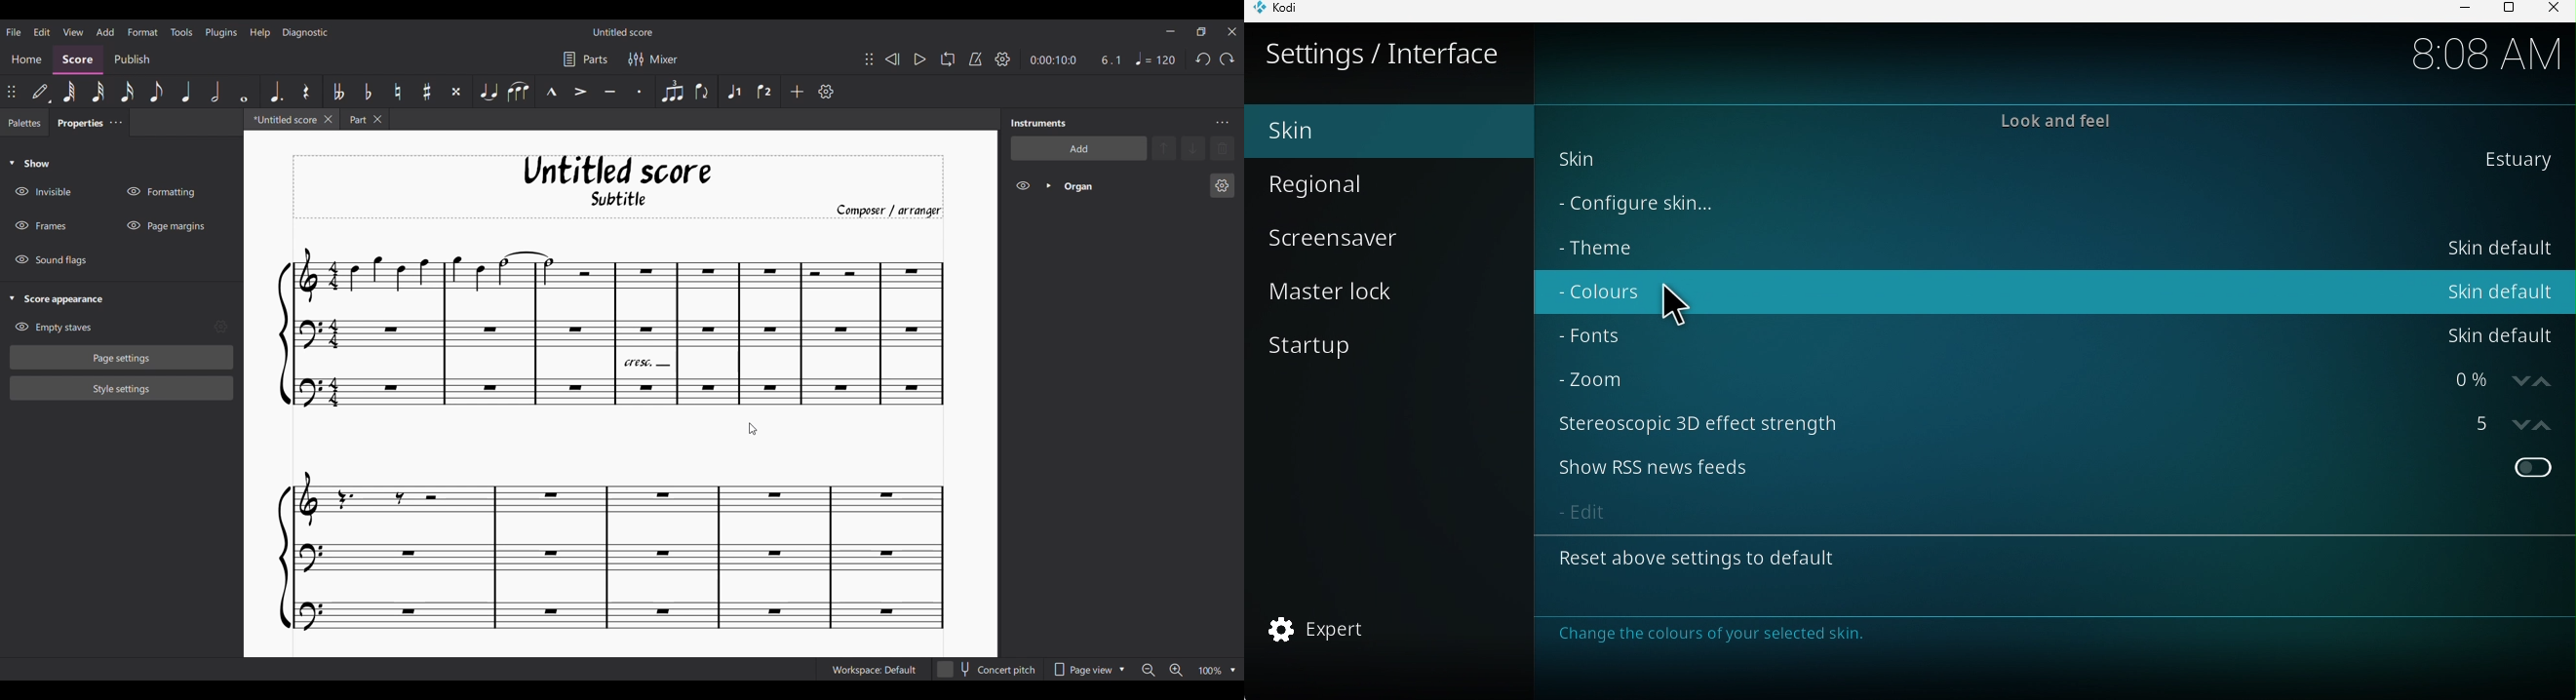 This screenshot has width=2576, height=700. What do you see at coordinates (1232, 32) in the screenshot?
I see `Close interface` at bounding box center [1232, 32].